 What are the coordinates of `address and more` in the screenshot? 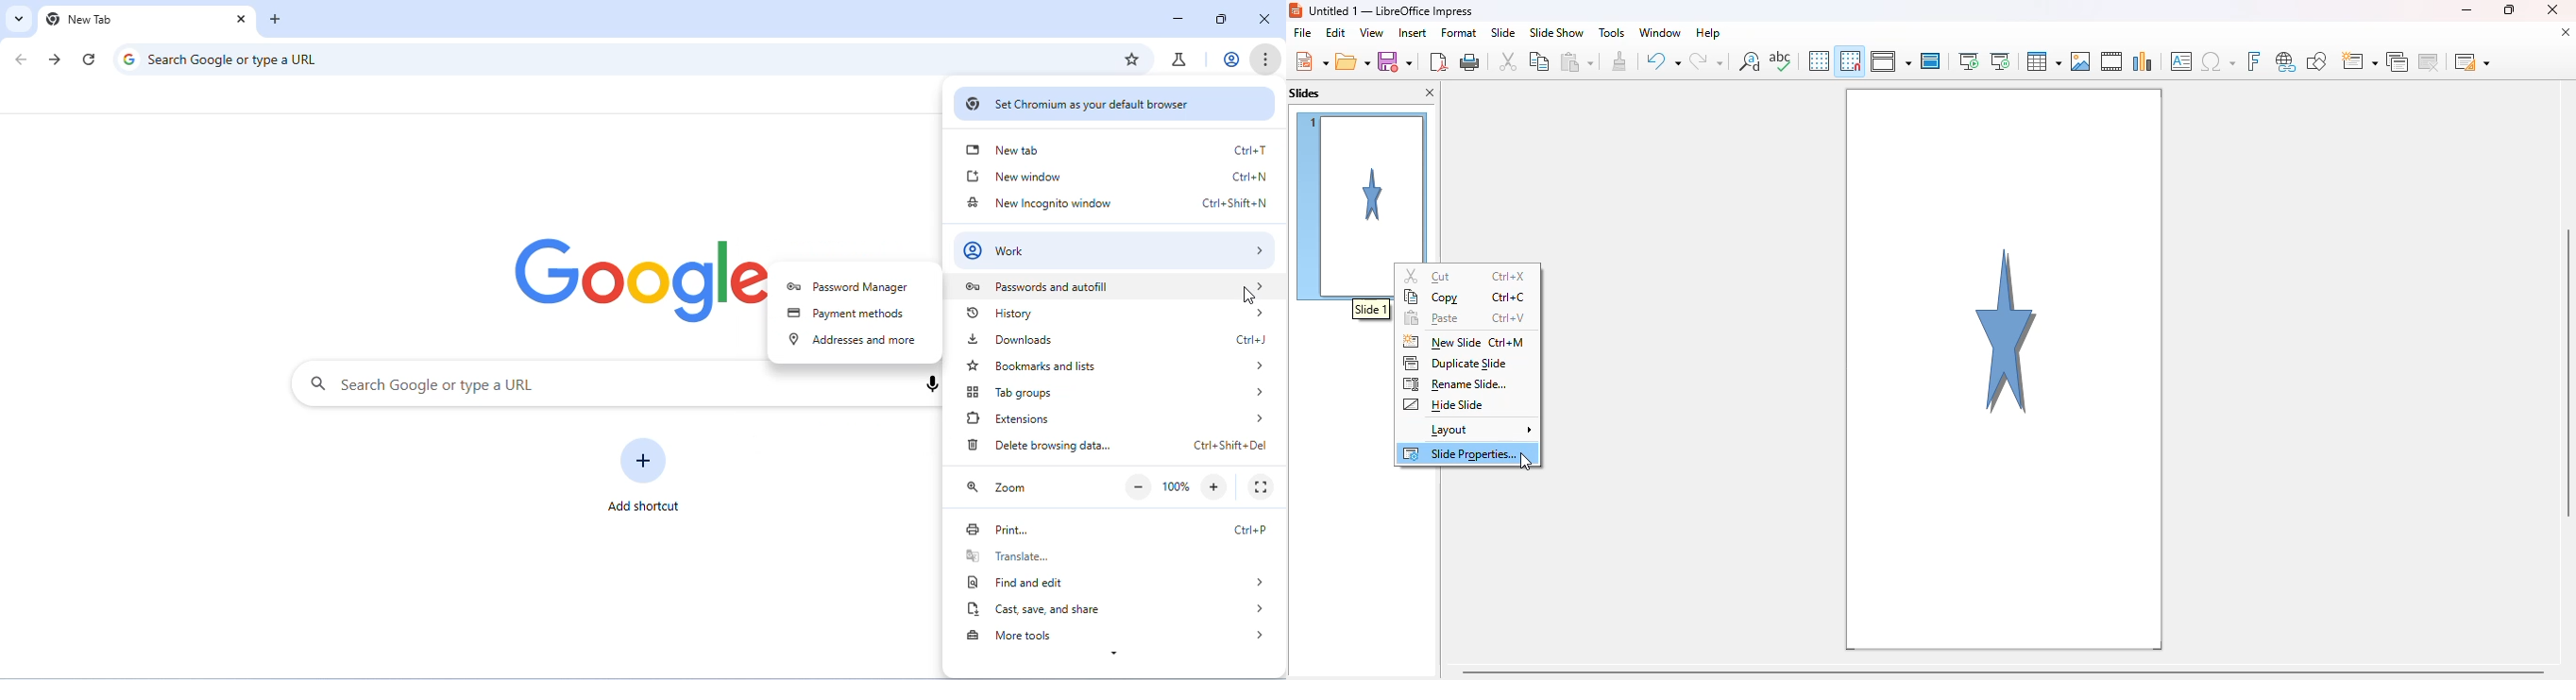 It's located at (852, 342).